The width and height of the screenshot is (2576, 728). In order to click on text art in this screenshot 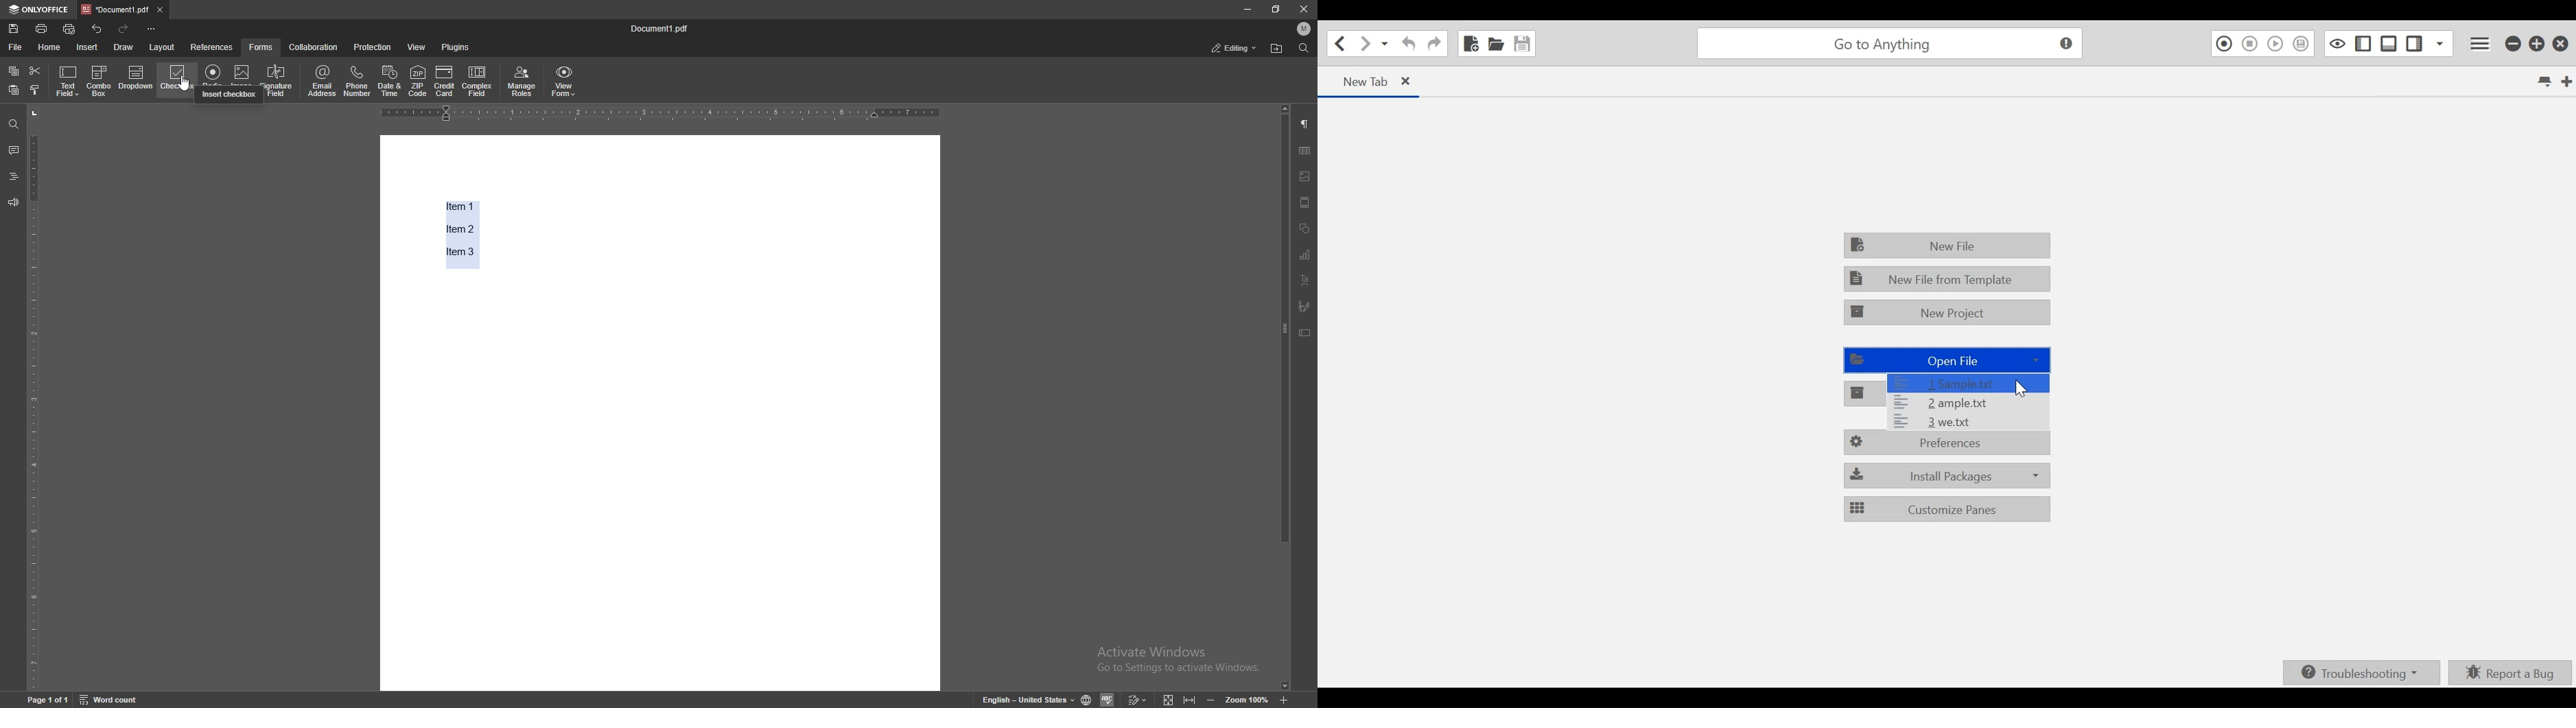, I will do `click(1306, 281)`.